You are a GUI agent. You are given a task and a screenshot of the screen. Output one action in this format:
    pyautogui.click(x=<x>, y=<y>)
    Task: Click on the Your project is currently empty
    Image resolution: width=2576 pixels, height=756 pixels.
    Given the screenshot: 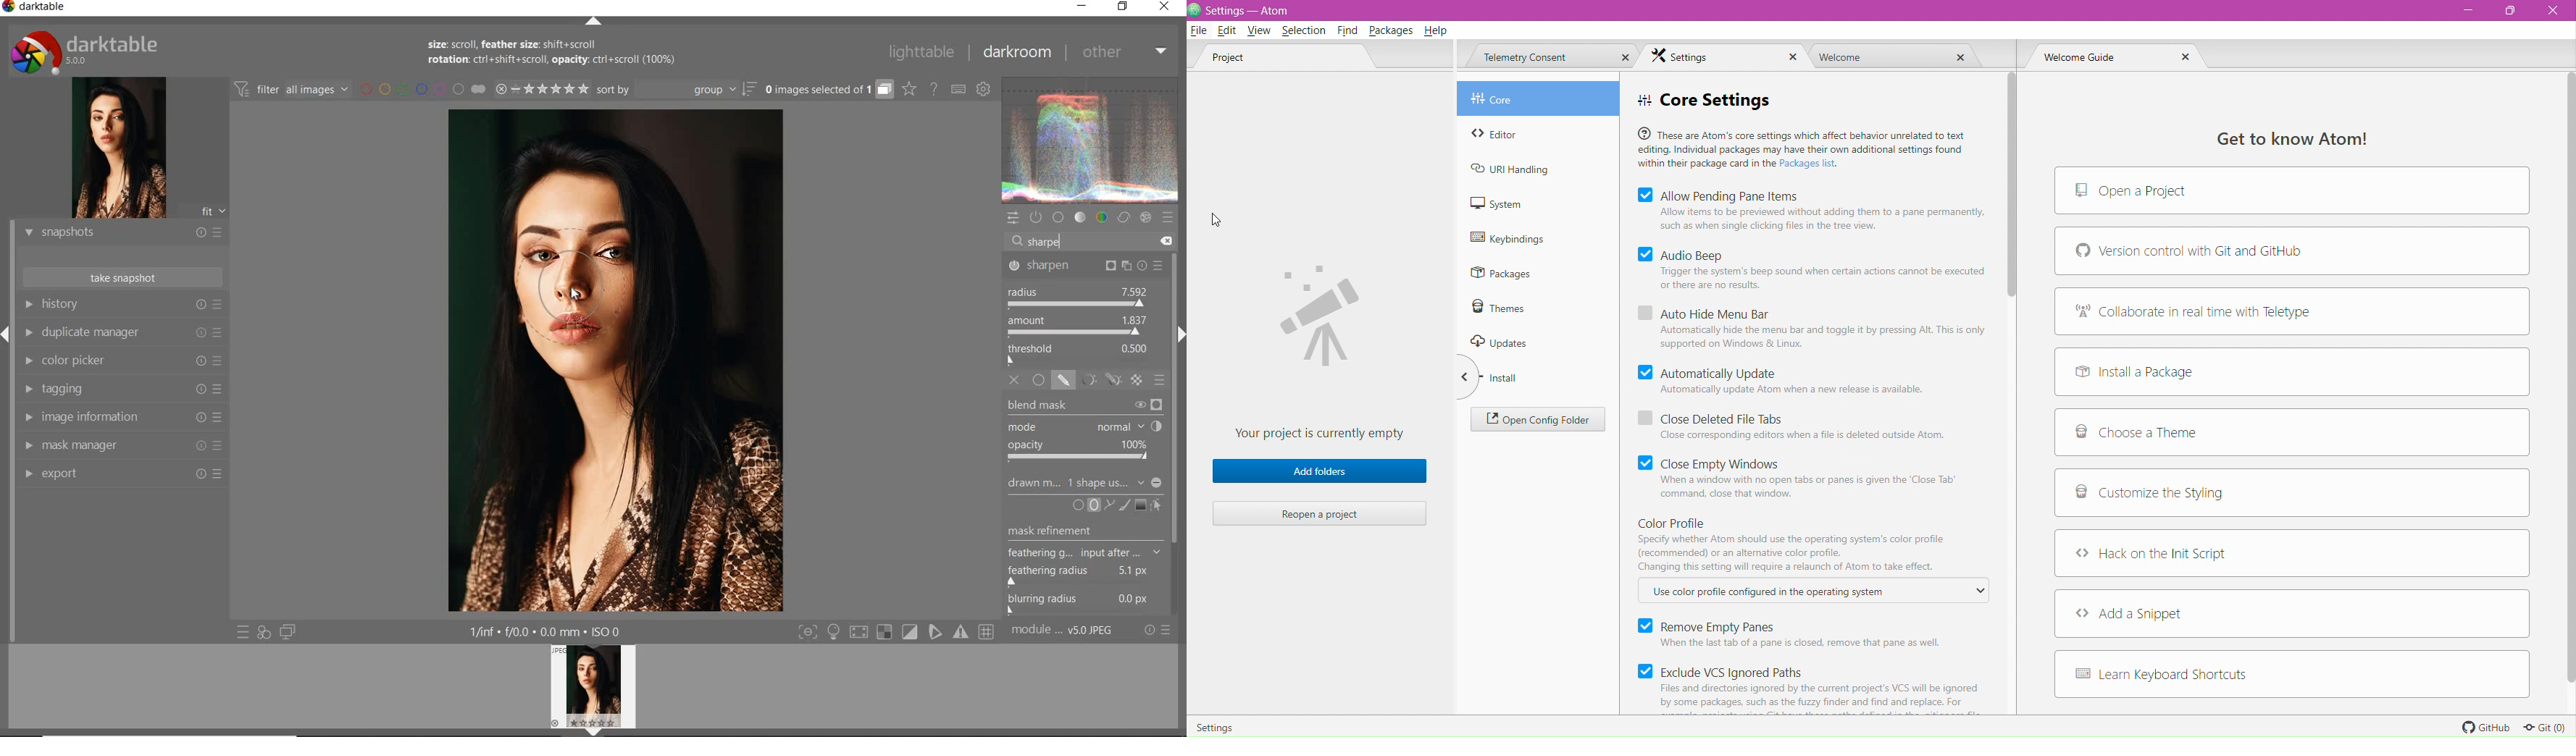 What is the action you would take?
    pyautogui.click(x=1322, y=342)
    